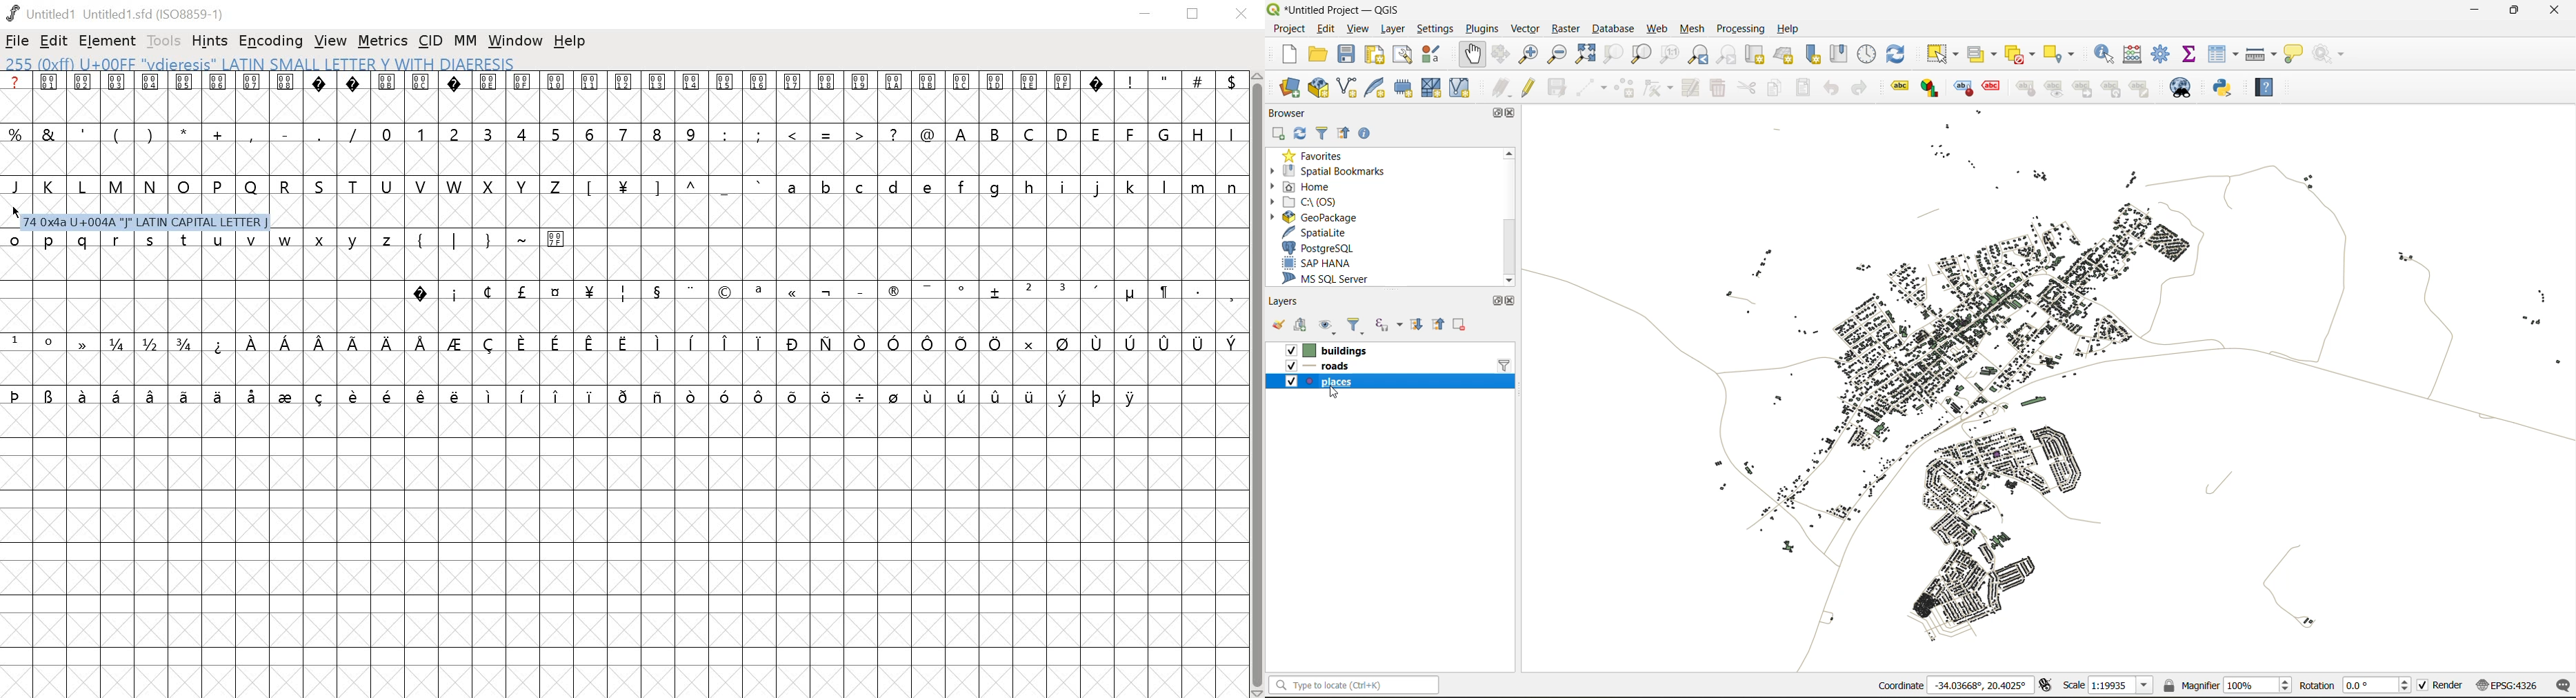 The image size is (2576, 700). I want to click on buildings, so click(1343, 349).